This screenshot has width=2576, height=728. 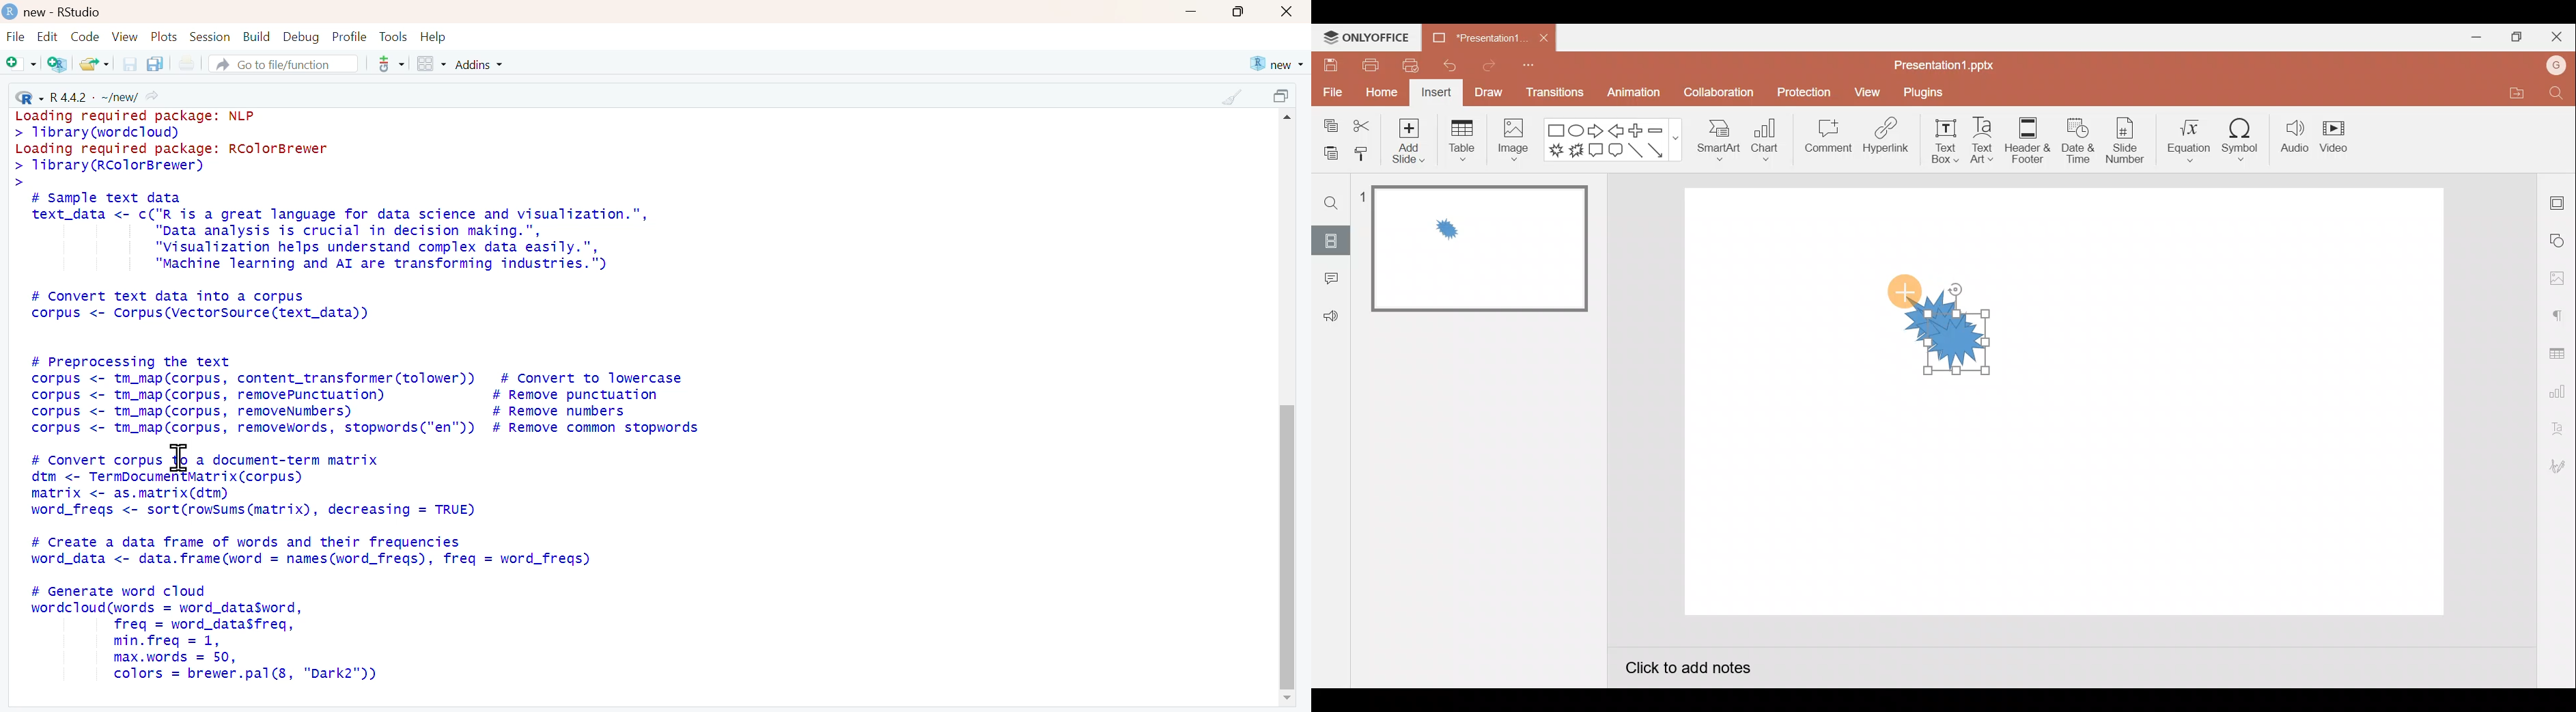 What do you see at coordinates (2560, 94) in the screenshot?
I see `Find` at bounding box center [2560, 94].